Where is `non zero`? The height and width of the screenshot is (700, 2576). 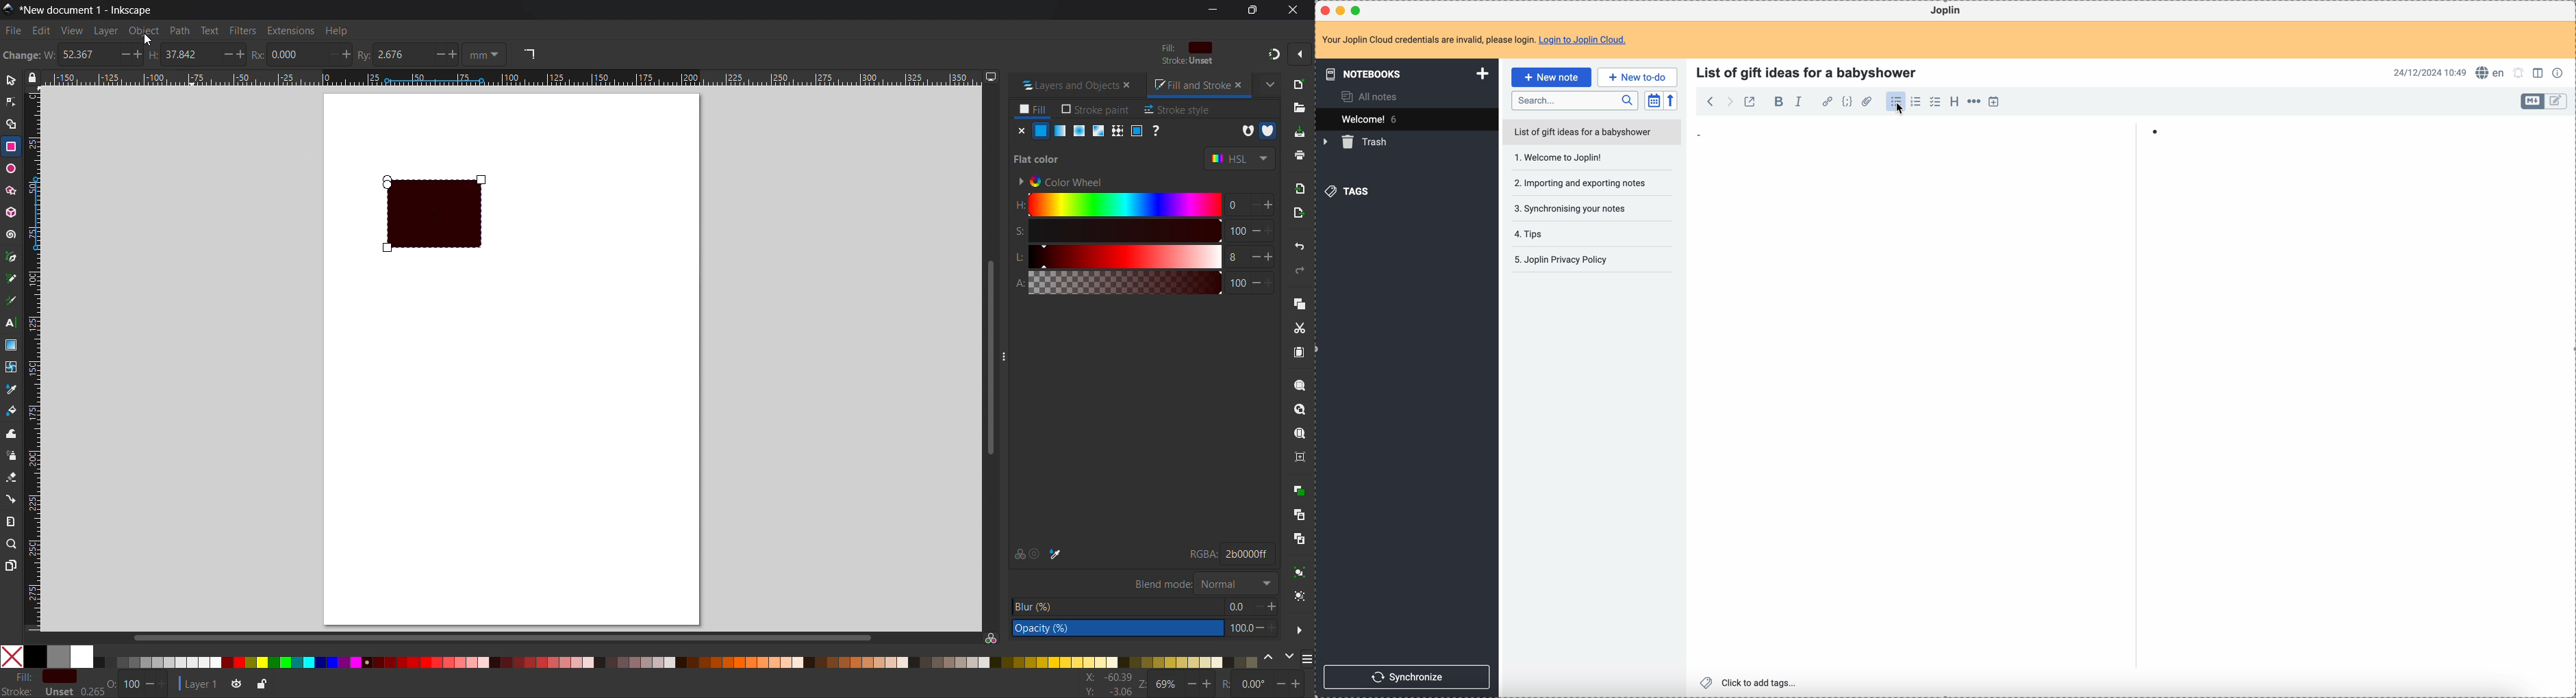
non zero is located at coordinates (1268, 131).